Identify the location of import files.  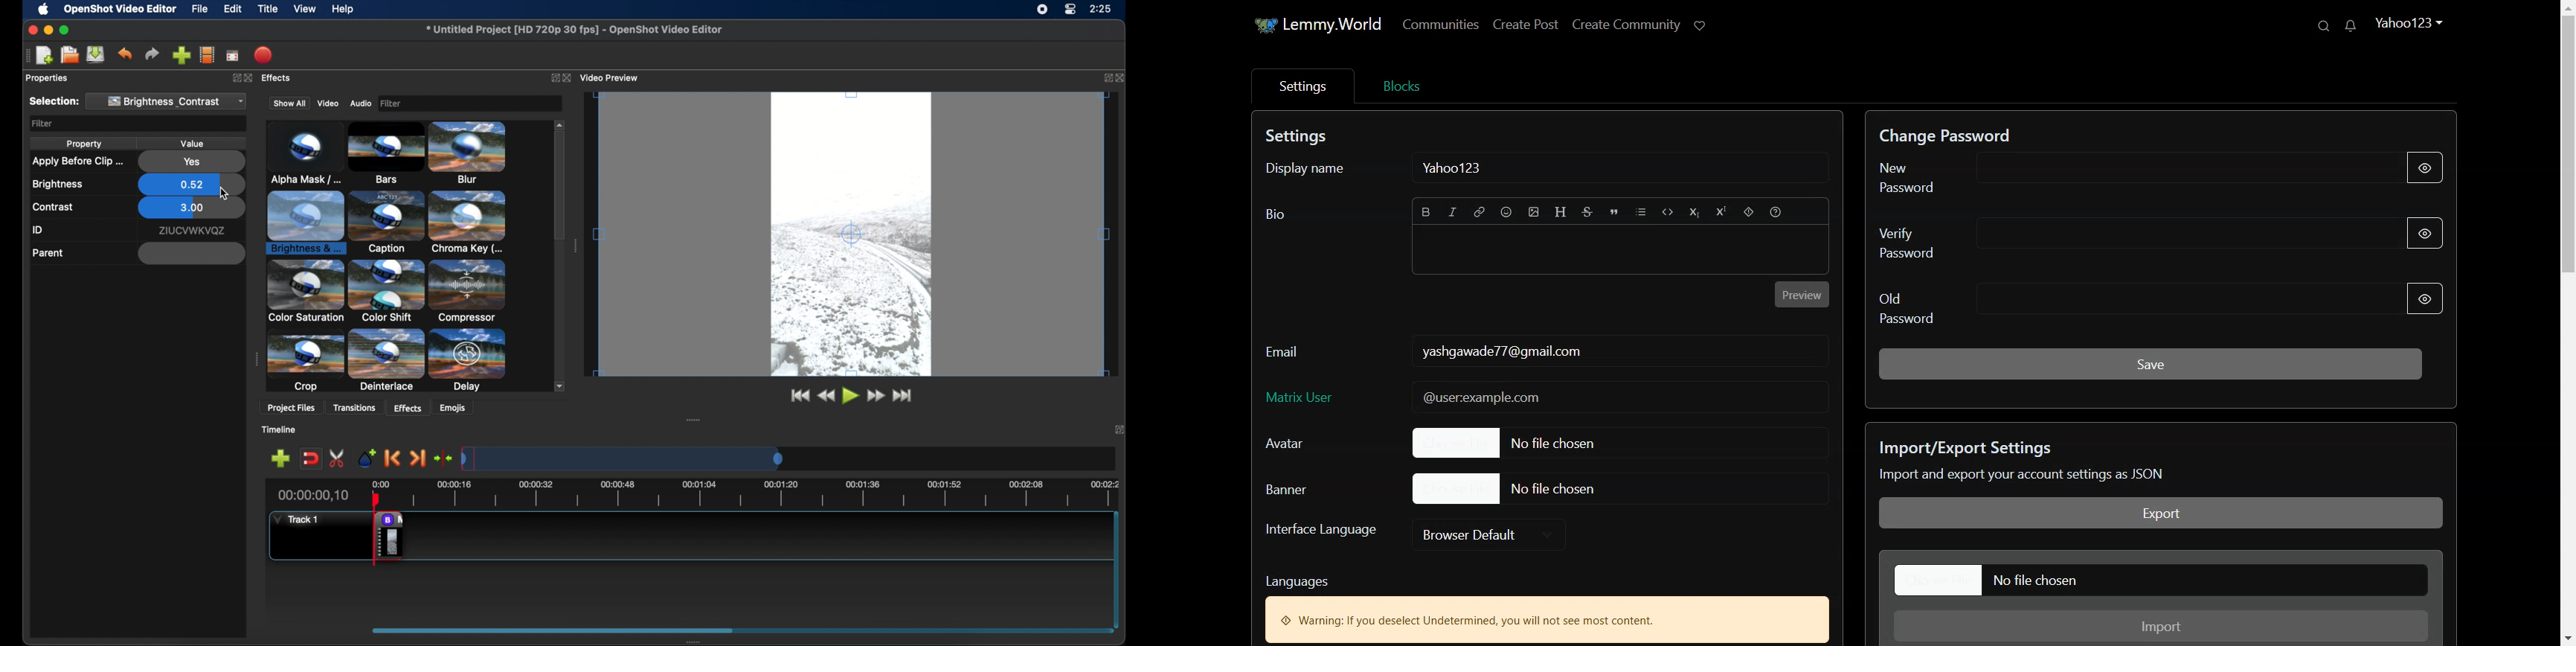
(181, 55).